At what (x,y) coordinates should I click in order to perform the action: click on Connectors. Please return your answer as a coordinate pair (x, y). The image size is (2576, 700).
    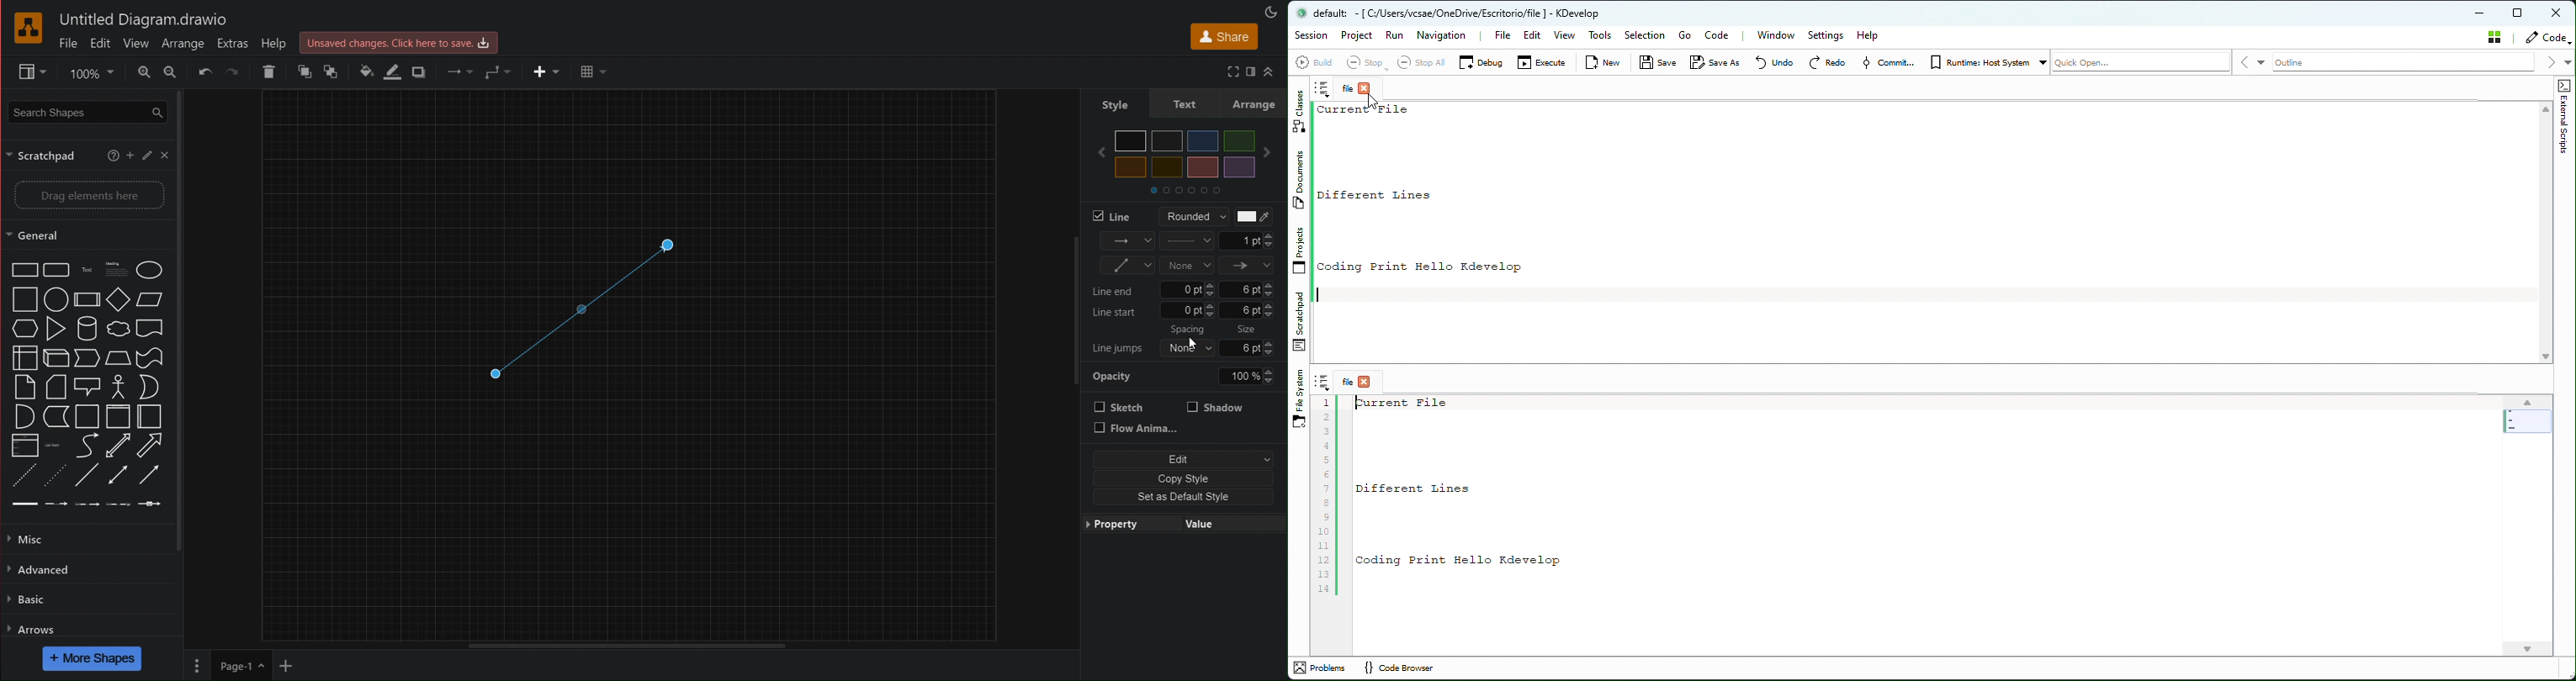
    Looking at the image, I should click on (1127, 266).